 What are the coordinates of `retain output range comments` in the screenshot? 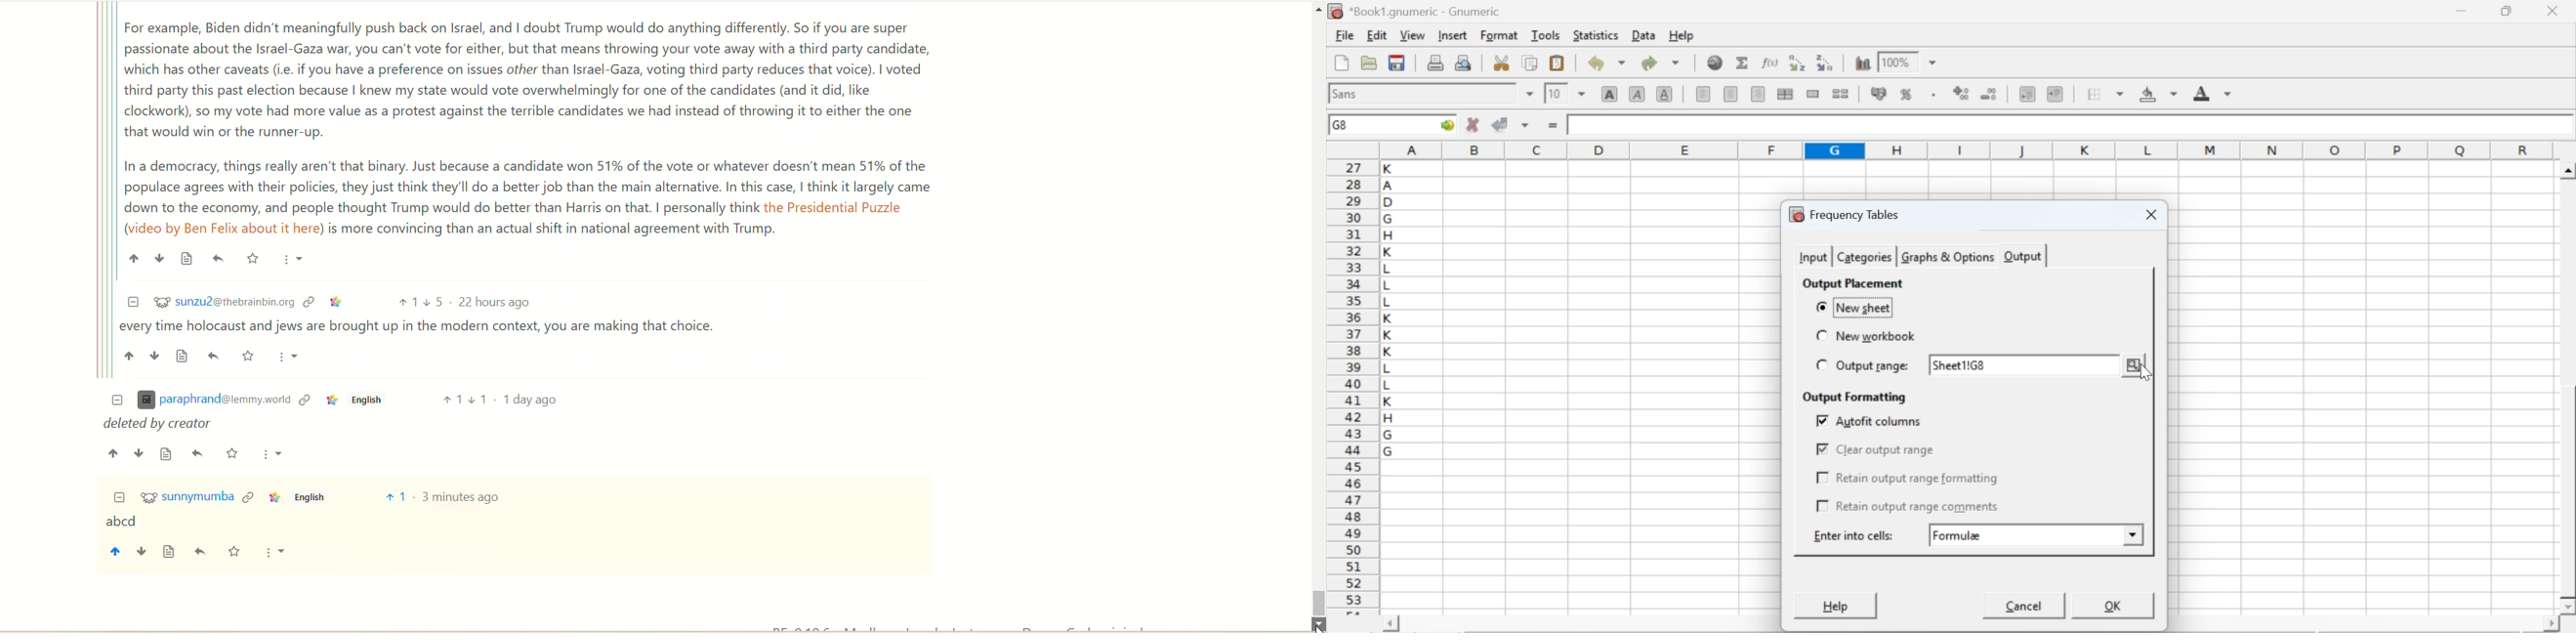 It's located at (1908, 505).